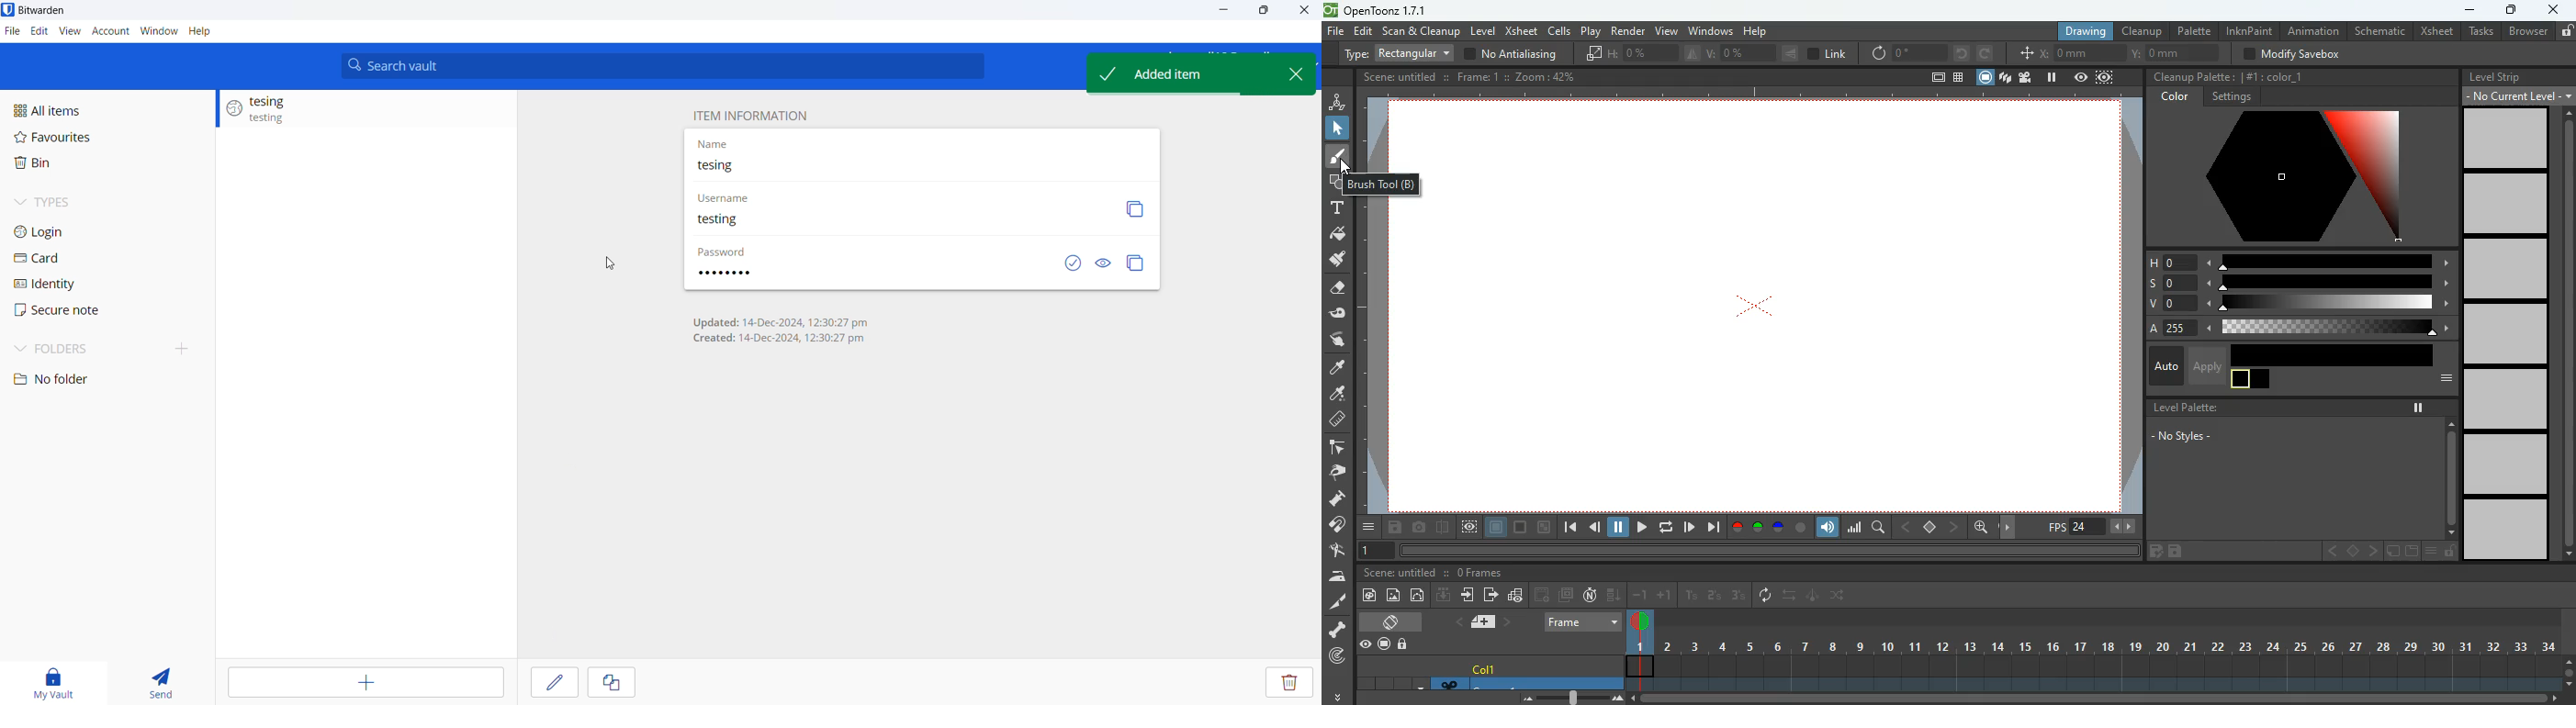 The image size is (2576, 728). Describe the element at coordinates (1336, 603) in the screenshot. I see `cut` at that location.